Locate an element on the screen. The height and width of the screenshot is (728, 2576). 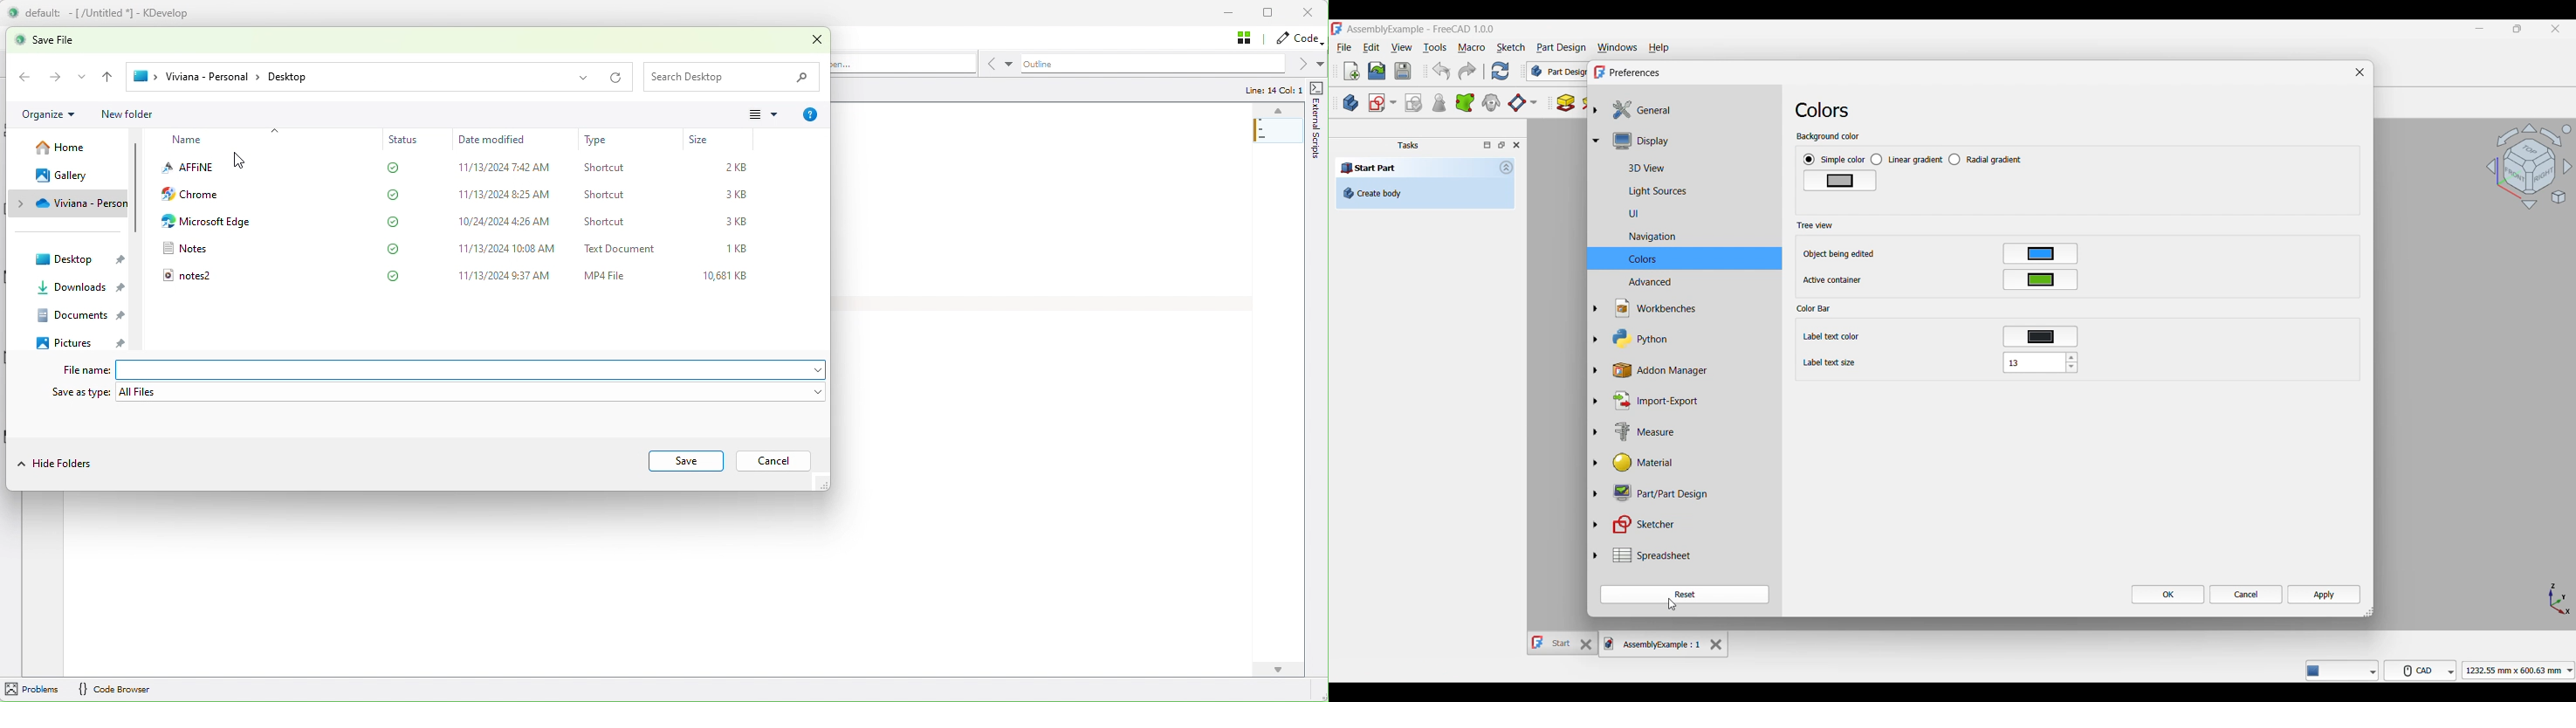
Collapse is located at coordinates (1507, 167).